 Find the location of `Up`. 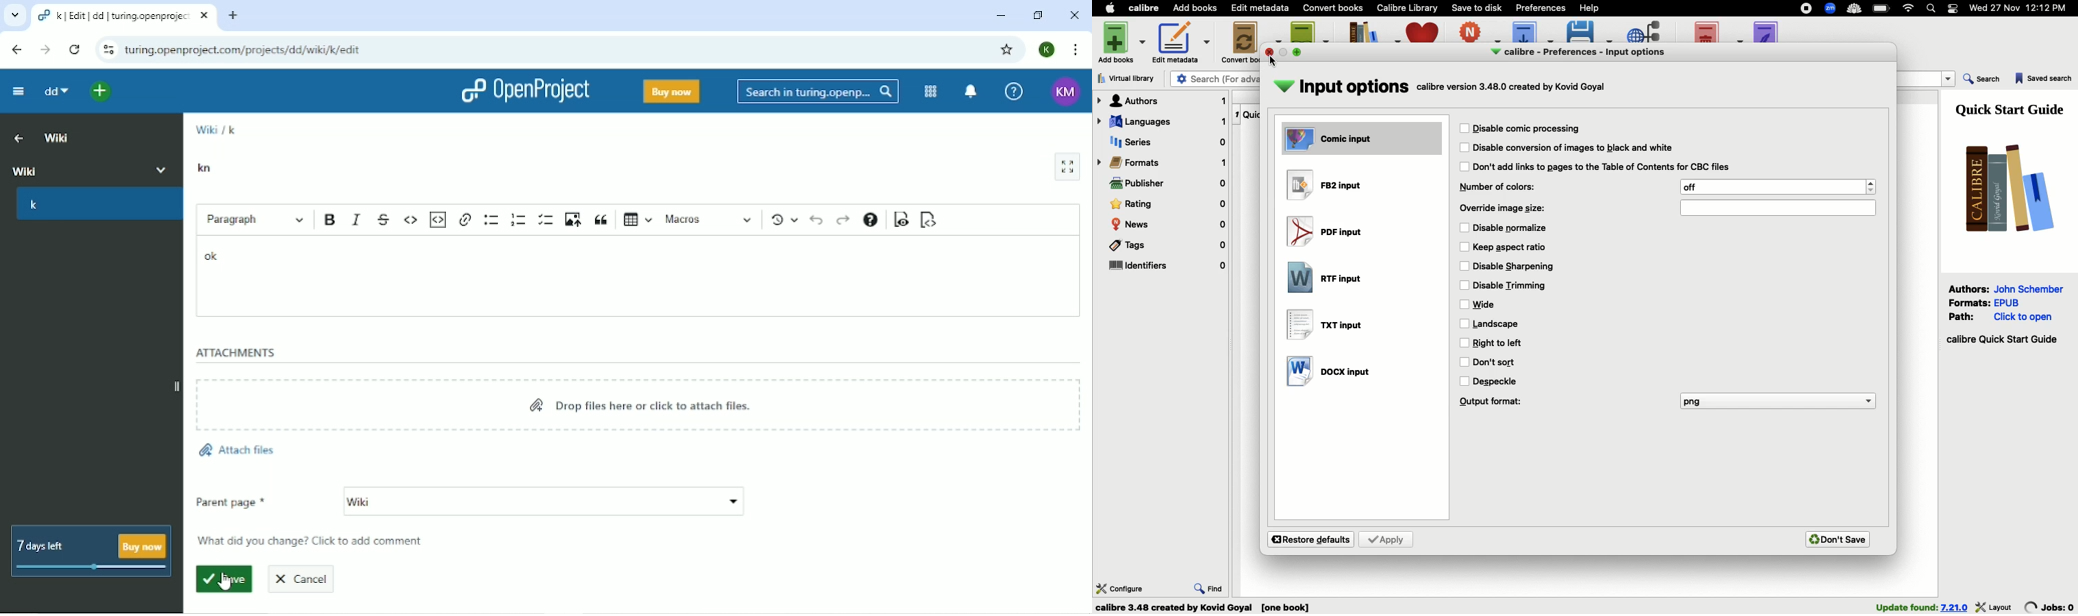

Up is located at coordinates (19, 139).